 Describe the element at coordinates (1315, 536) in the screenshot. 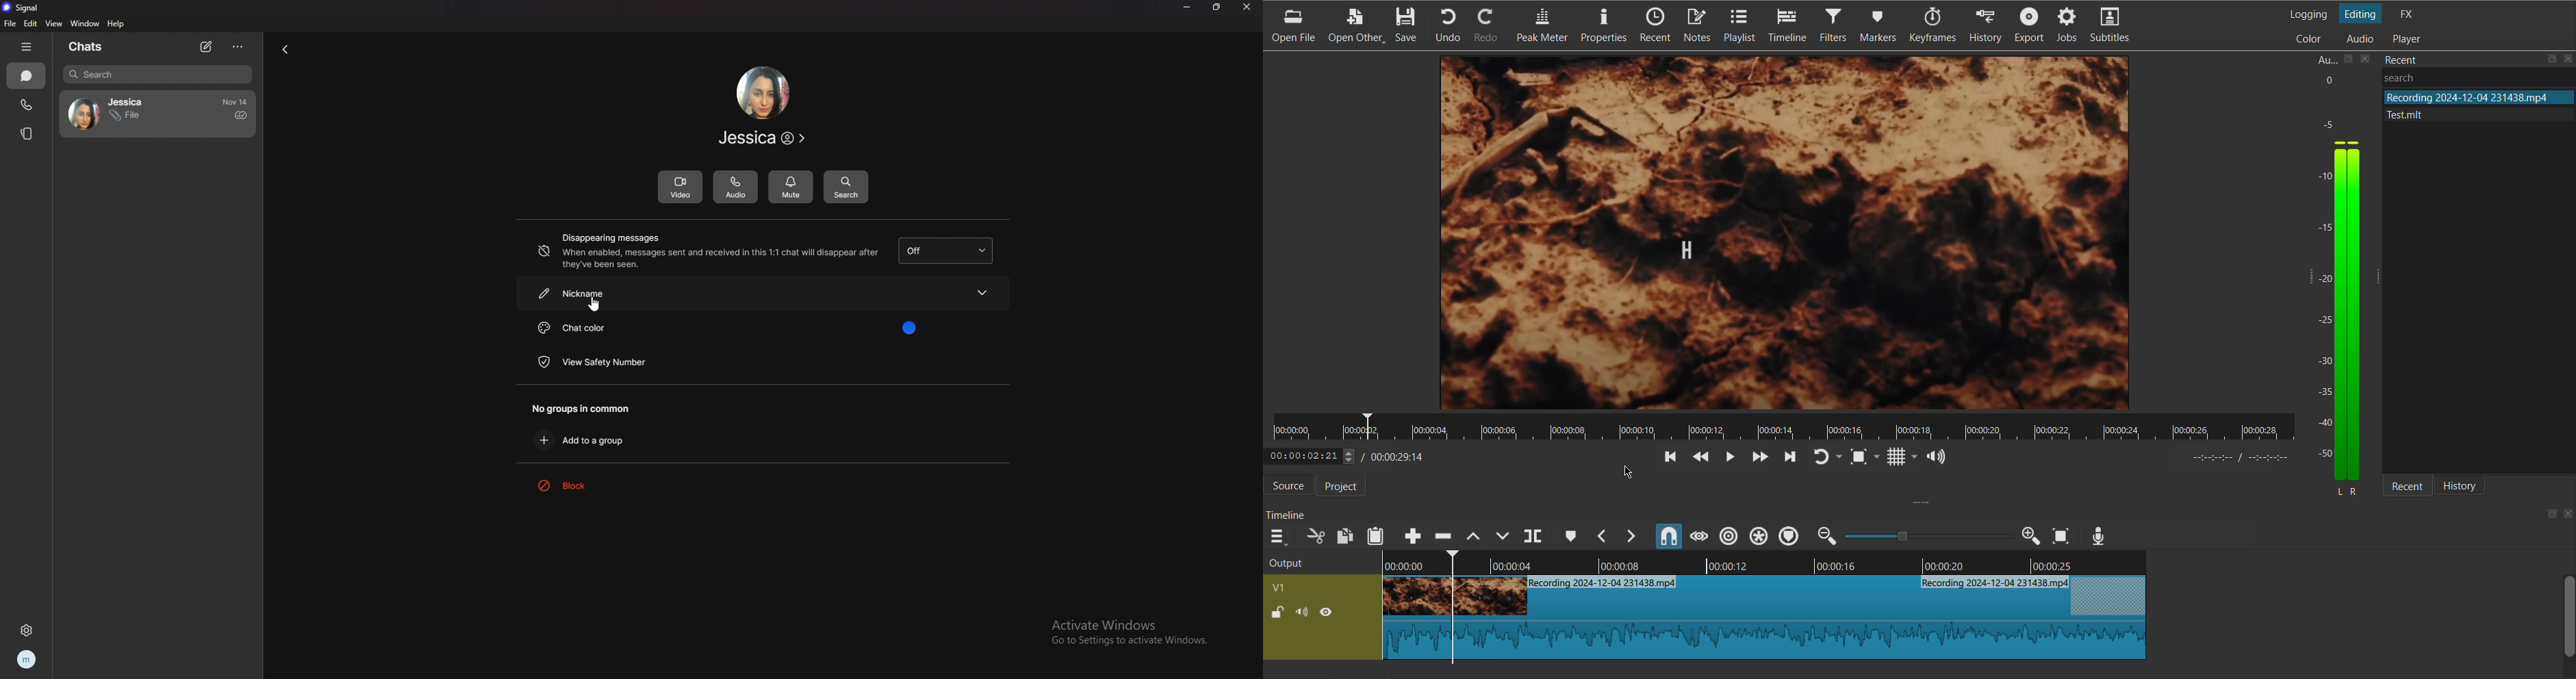

I see `Cut` at that location.